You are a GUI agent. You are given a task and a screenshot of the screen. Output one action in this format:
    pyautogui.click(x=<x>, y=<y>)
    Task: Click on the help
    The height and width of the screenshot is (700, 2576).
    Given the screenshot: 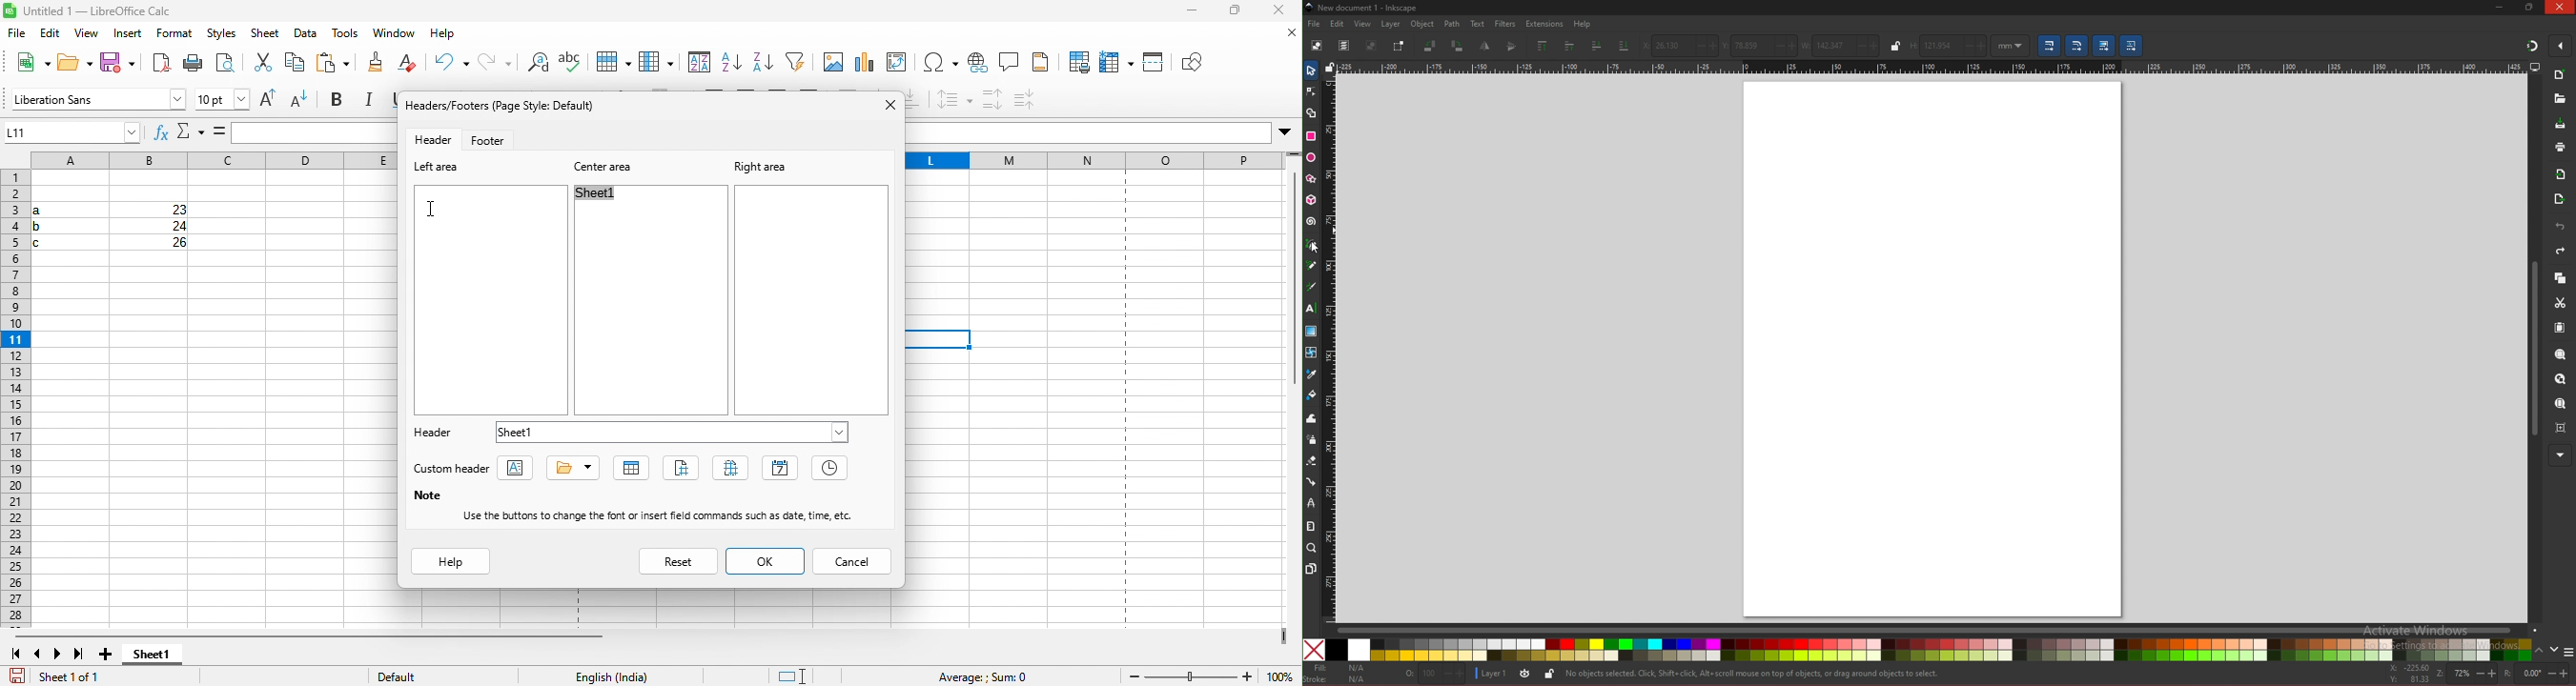 What is the action you would take?
    pyautogui.click(x=1583, y=24)
    